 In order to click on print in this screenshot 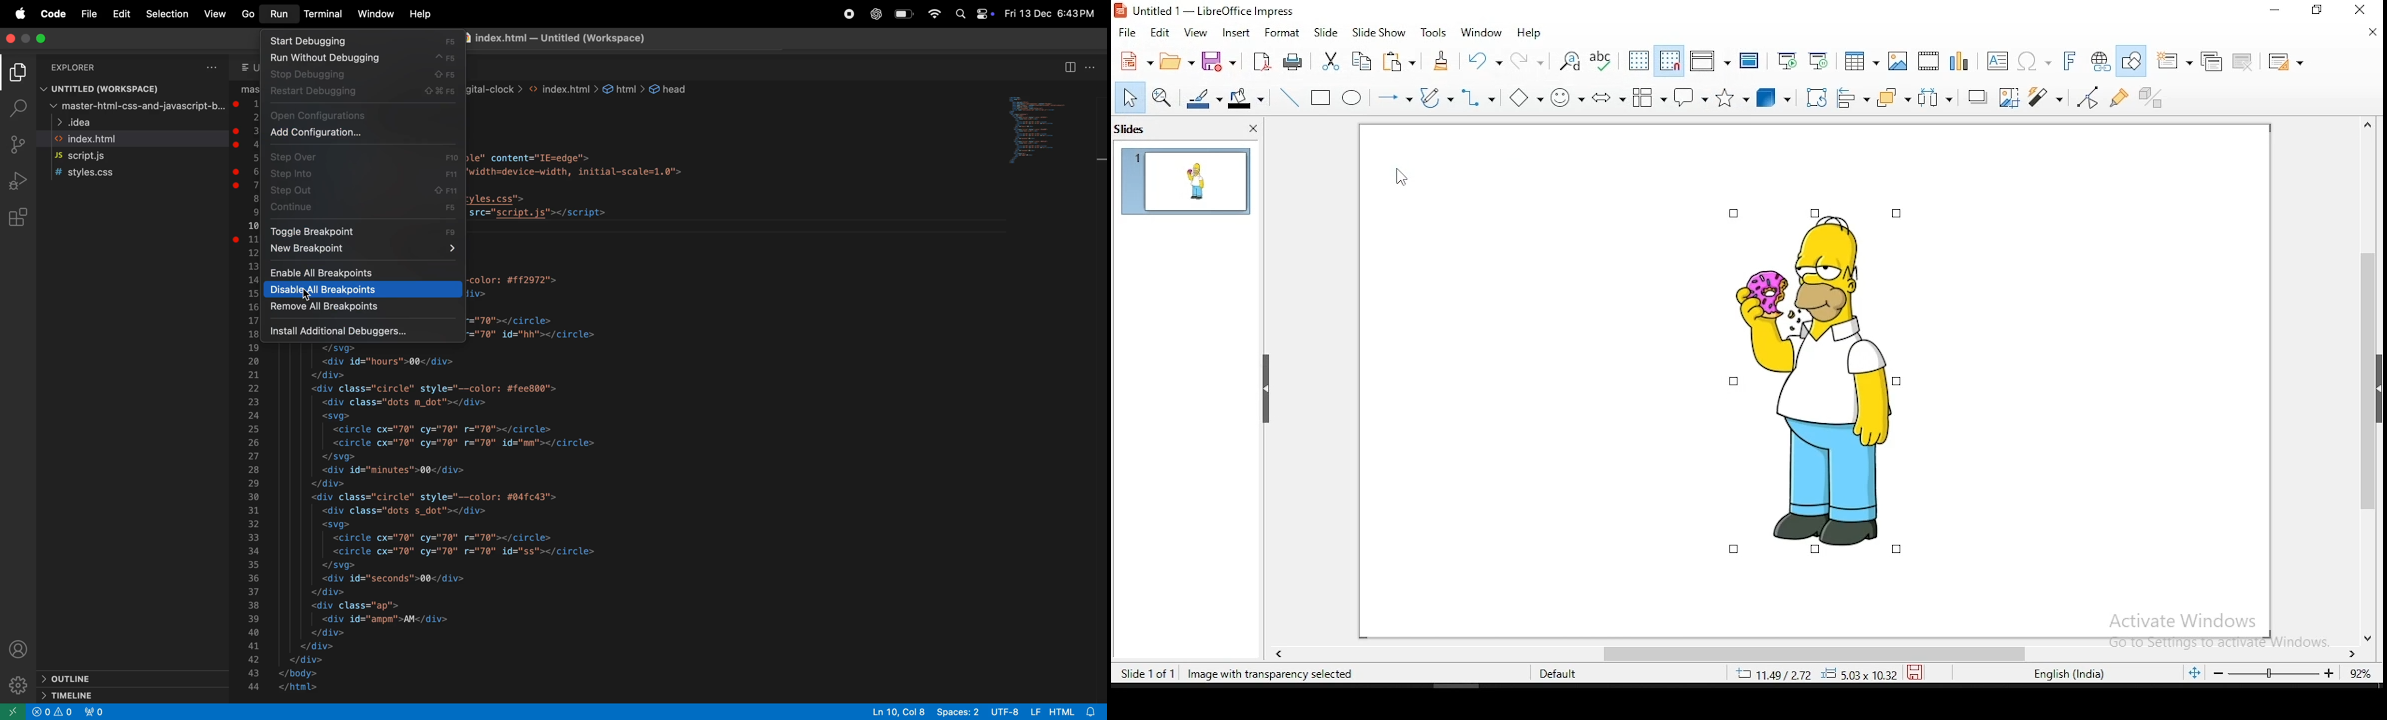, I will do `click(1296, 63)`.